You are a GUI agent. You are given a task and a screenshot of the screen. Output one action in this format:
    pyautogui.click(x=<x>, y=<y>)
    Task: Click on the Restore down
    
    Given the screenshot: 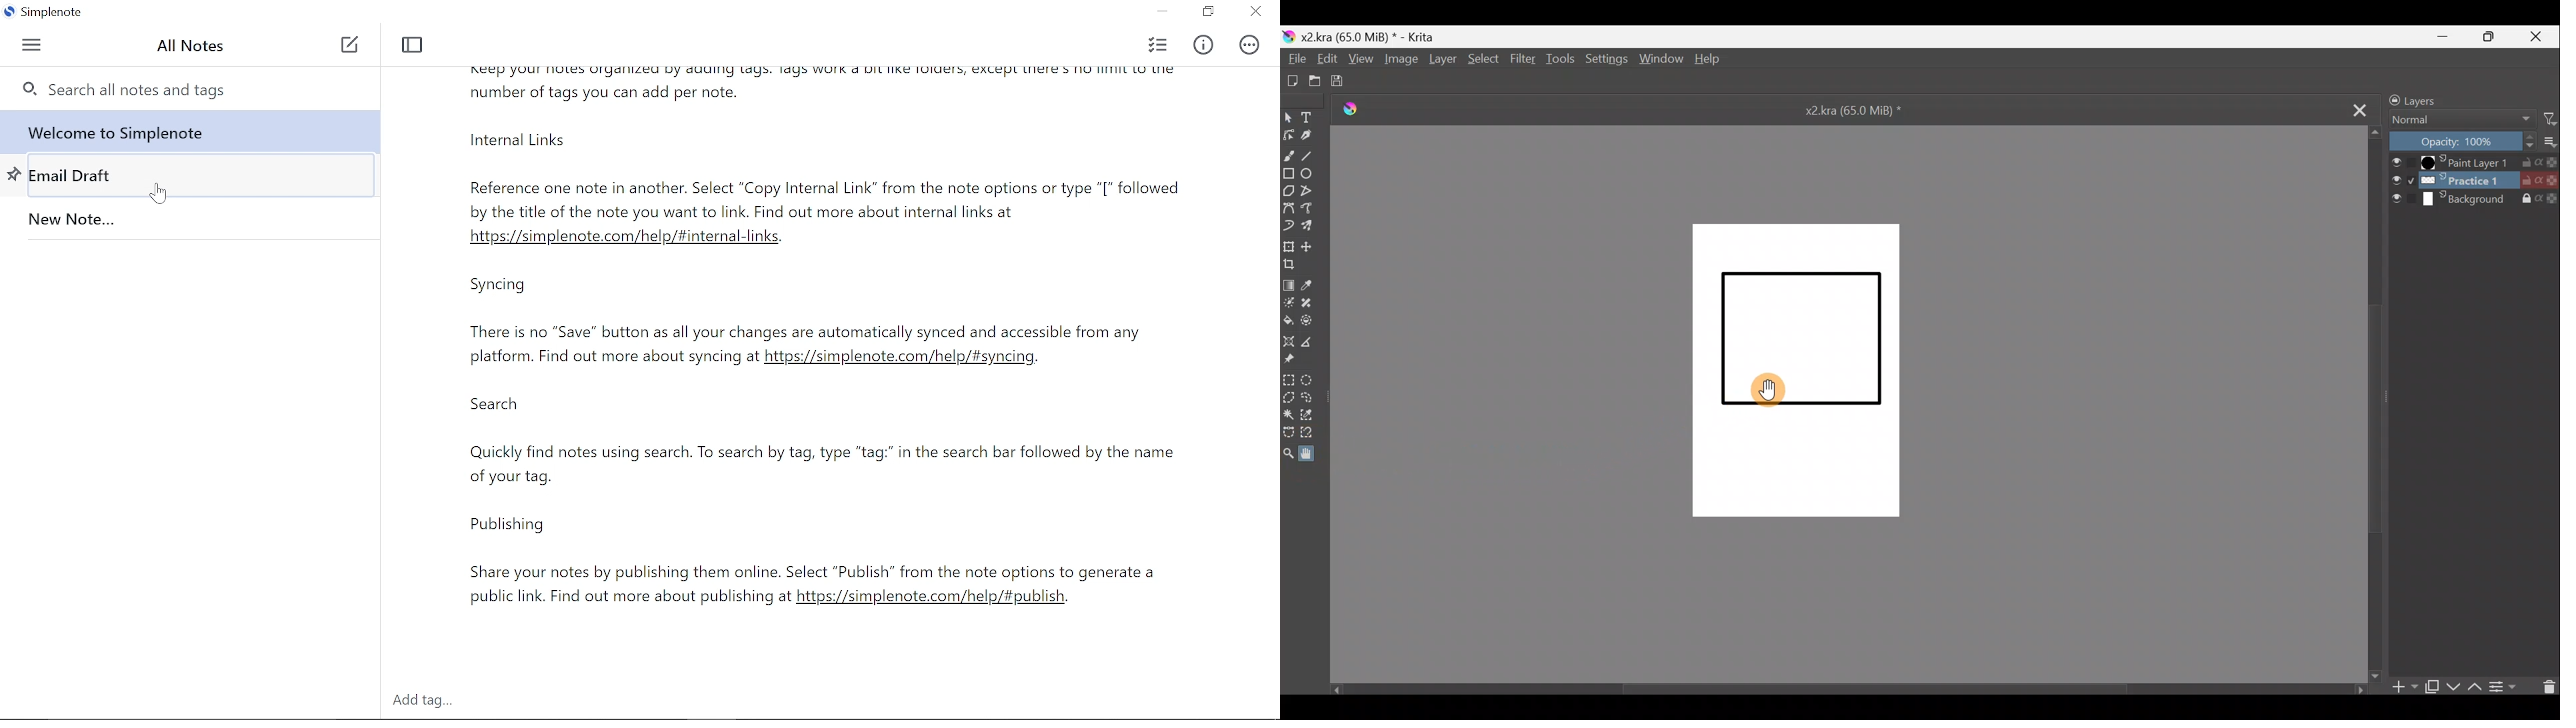 What is the action you would take?
    pyautogui.click(x=1208, y=13)
    